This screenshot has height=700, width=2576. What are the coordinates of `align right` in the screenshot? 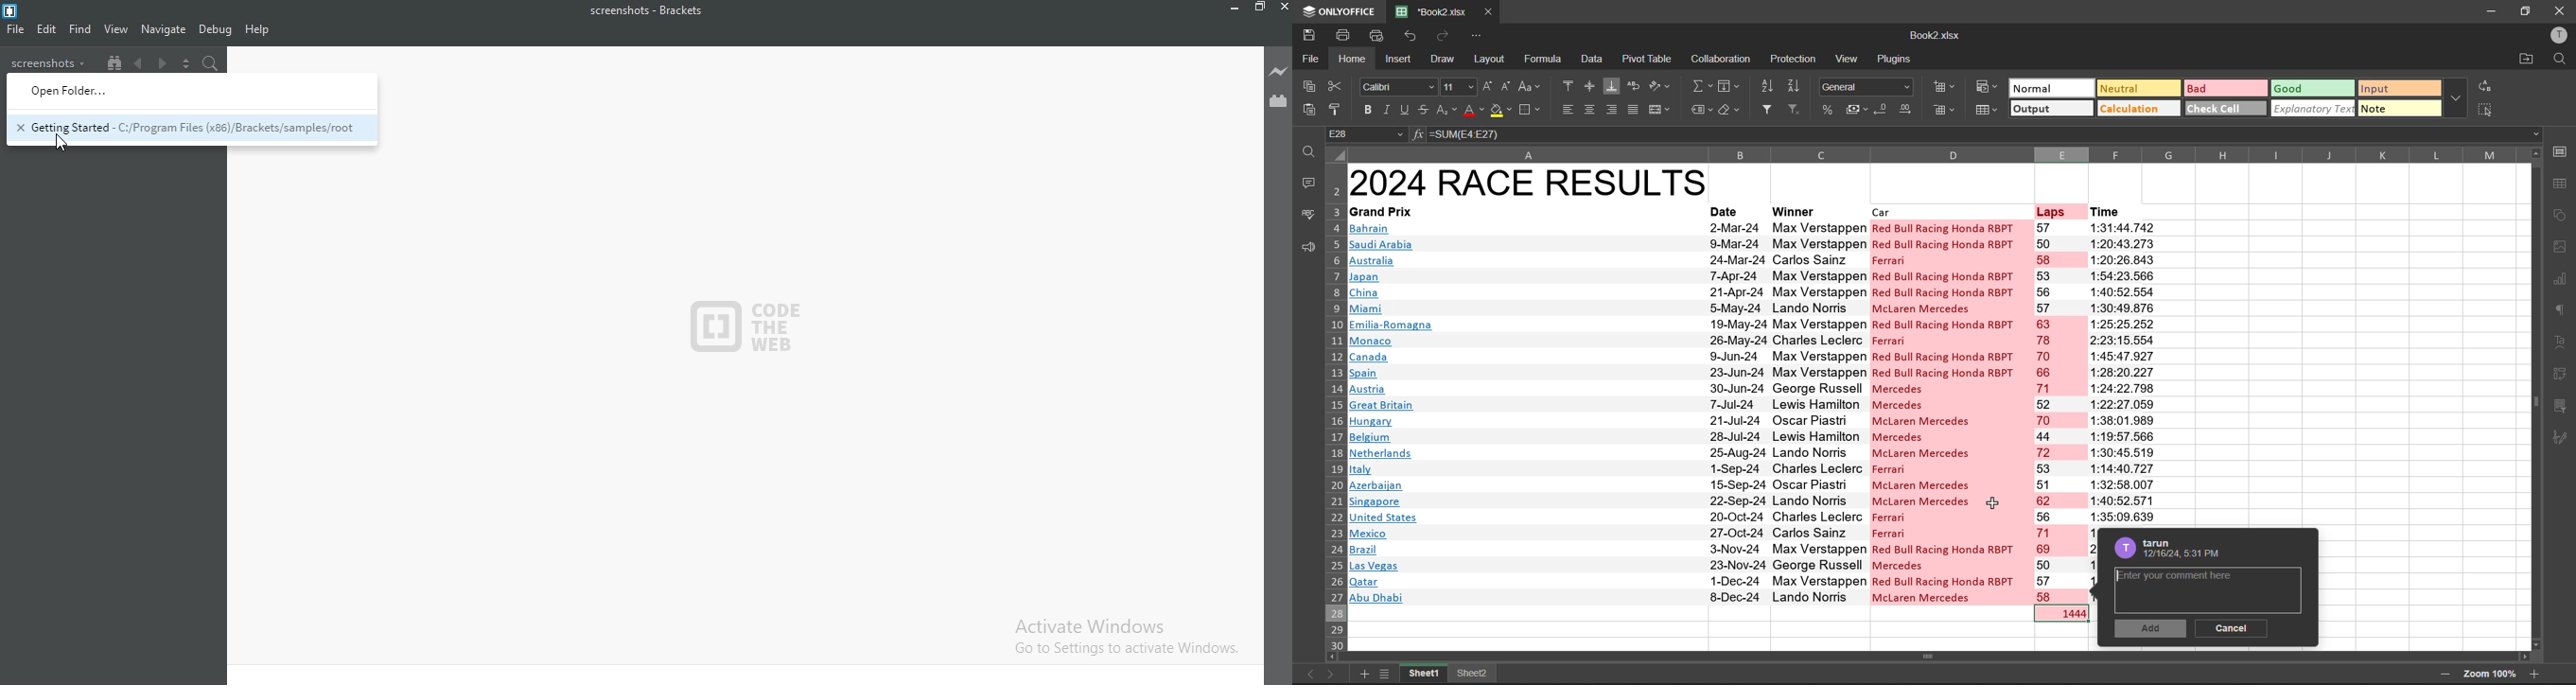 It's located at (1614, 110).